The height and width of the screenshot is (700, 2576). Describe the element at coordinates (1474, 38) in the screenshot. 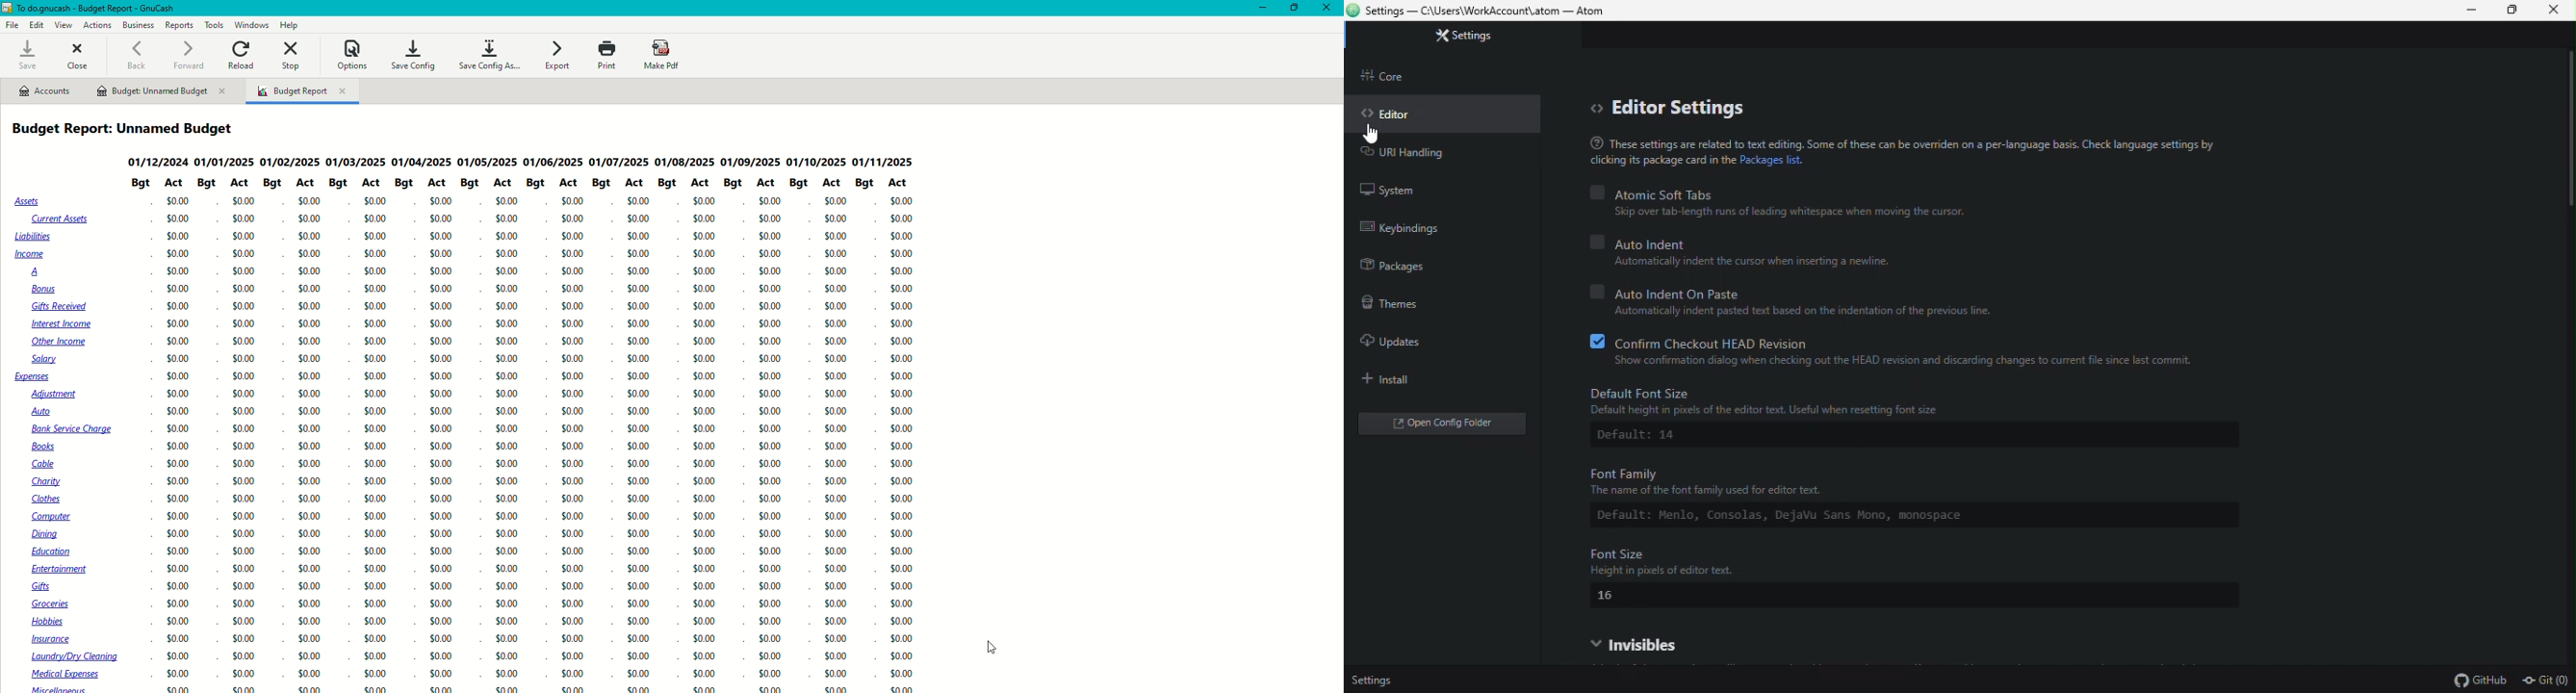

I see `Settings` at that location.